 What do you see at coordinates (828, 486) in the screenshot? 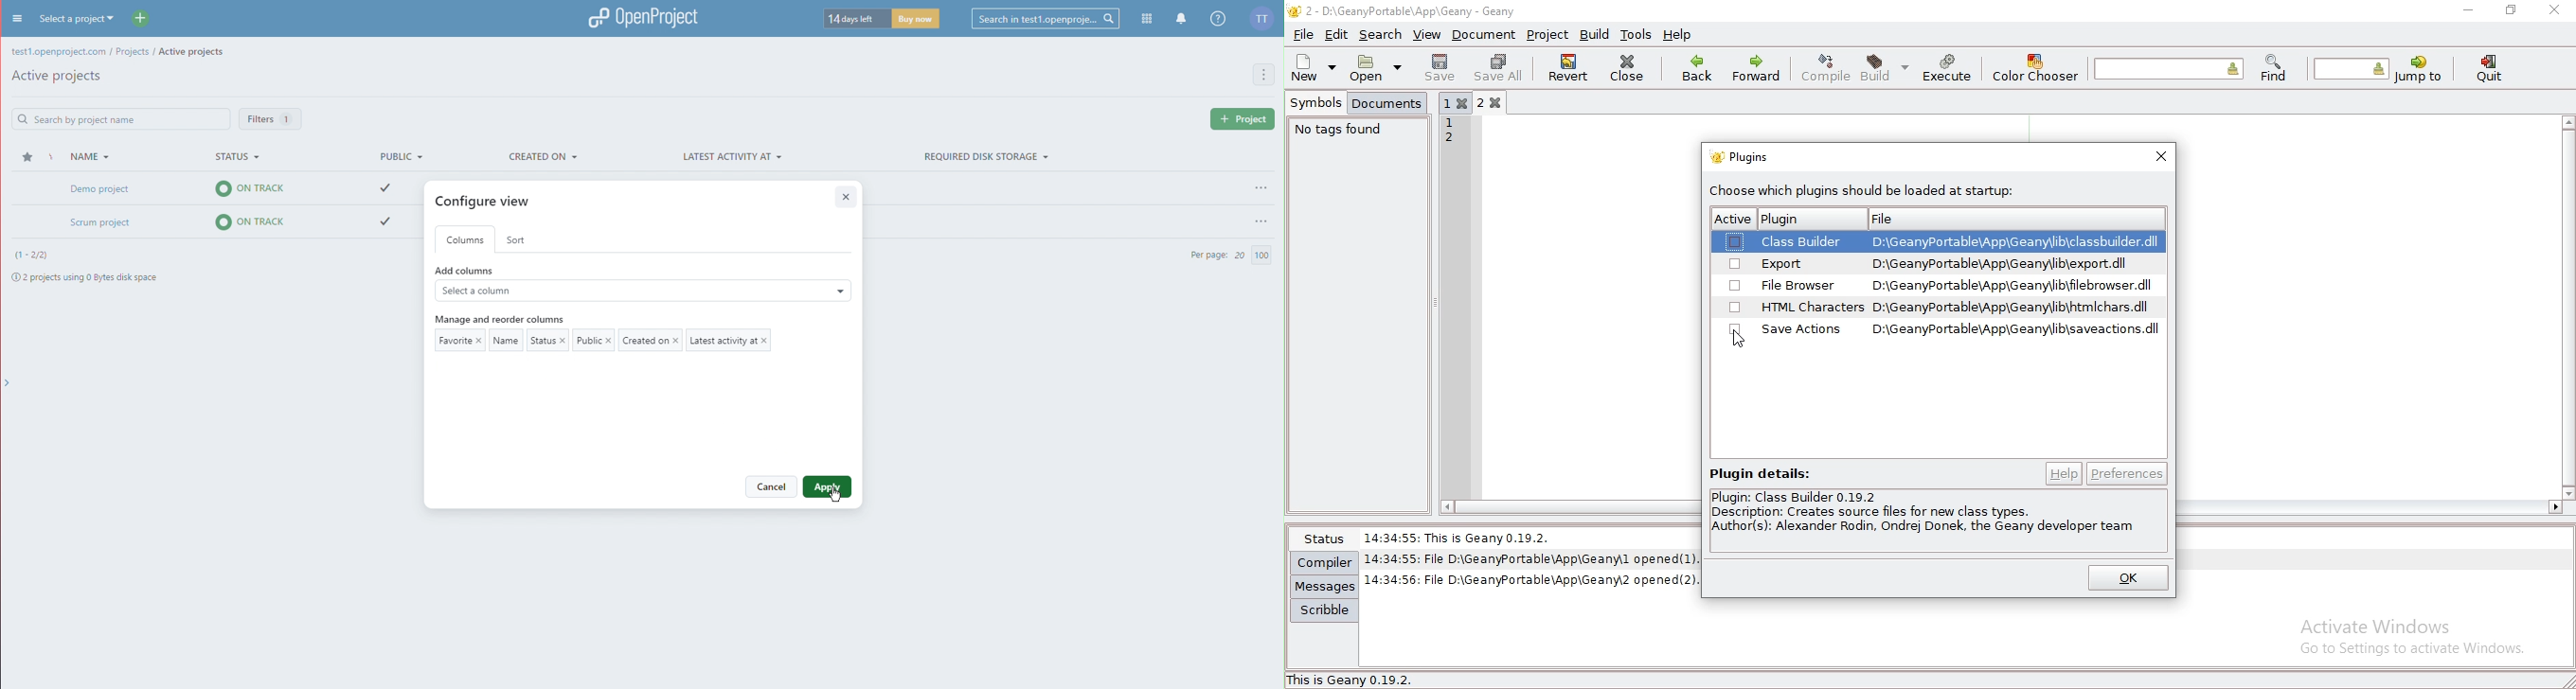
I see `Apply` at bounding box center [828, 486].